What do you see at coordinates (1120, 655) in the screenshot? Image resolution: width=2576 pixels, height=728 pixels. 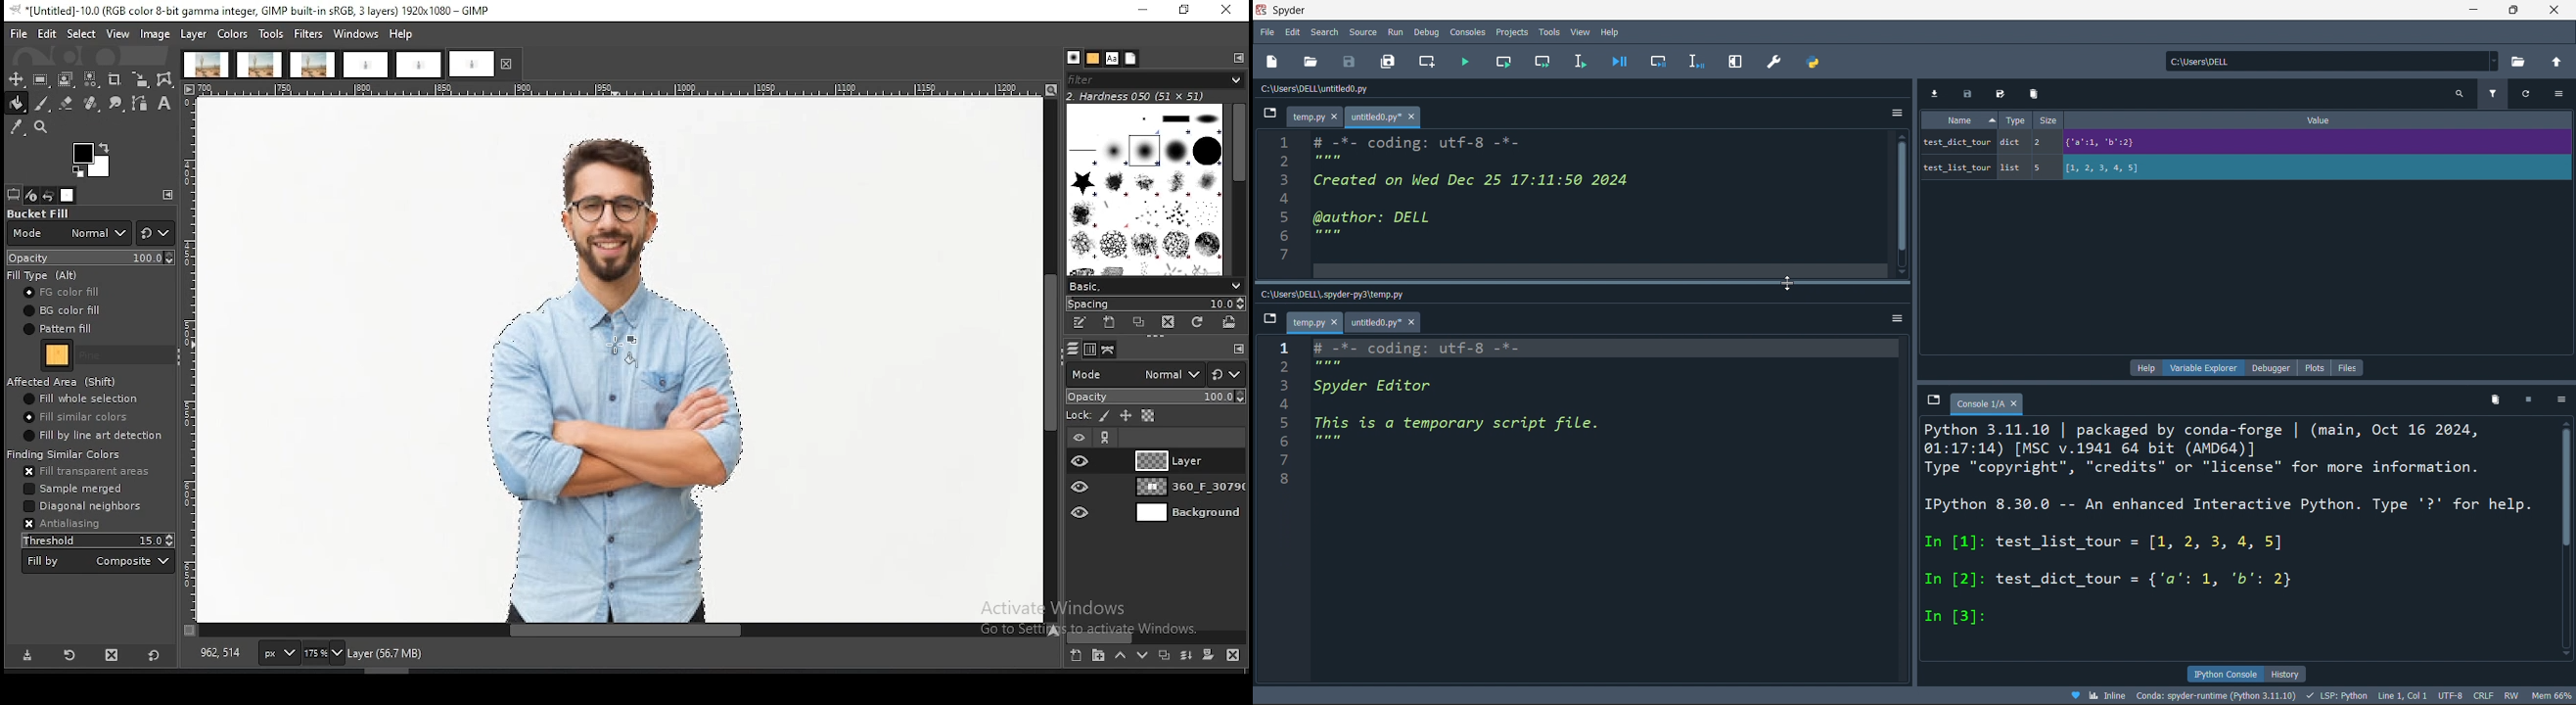 I see `move layer one step up` at bounding box center [1120, 655].